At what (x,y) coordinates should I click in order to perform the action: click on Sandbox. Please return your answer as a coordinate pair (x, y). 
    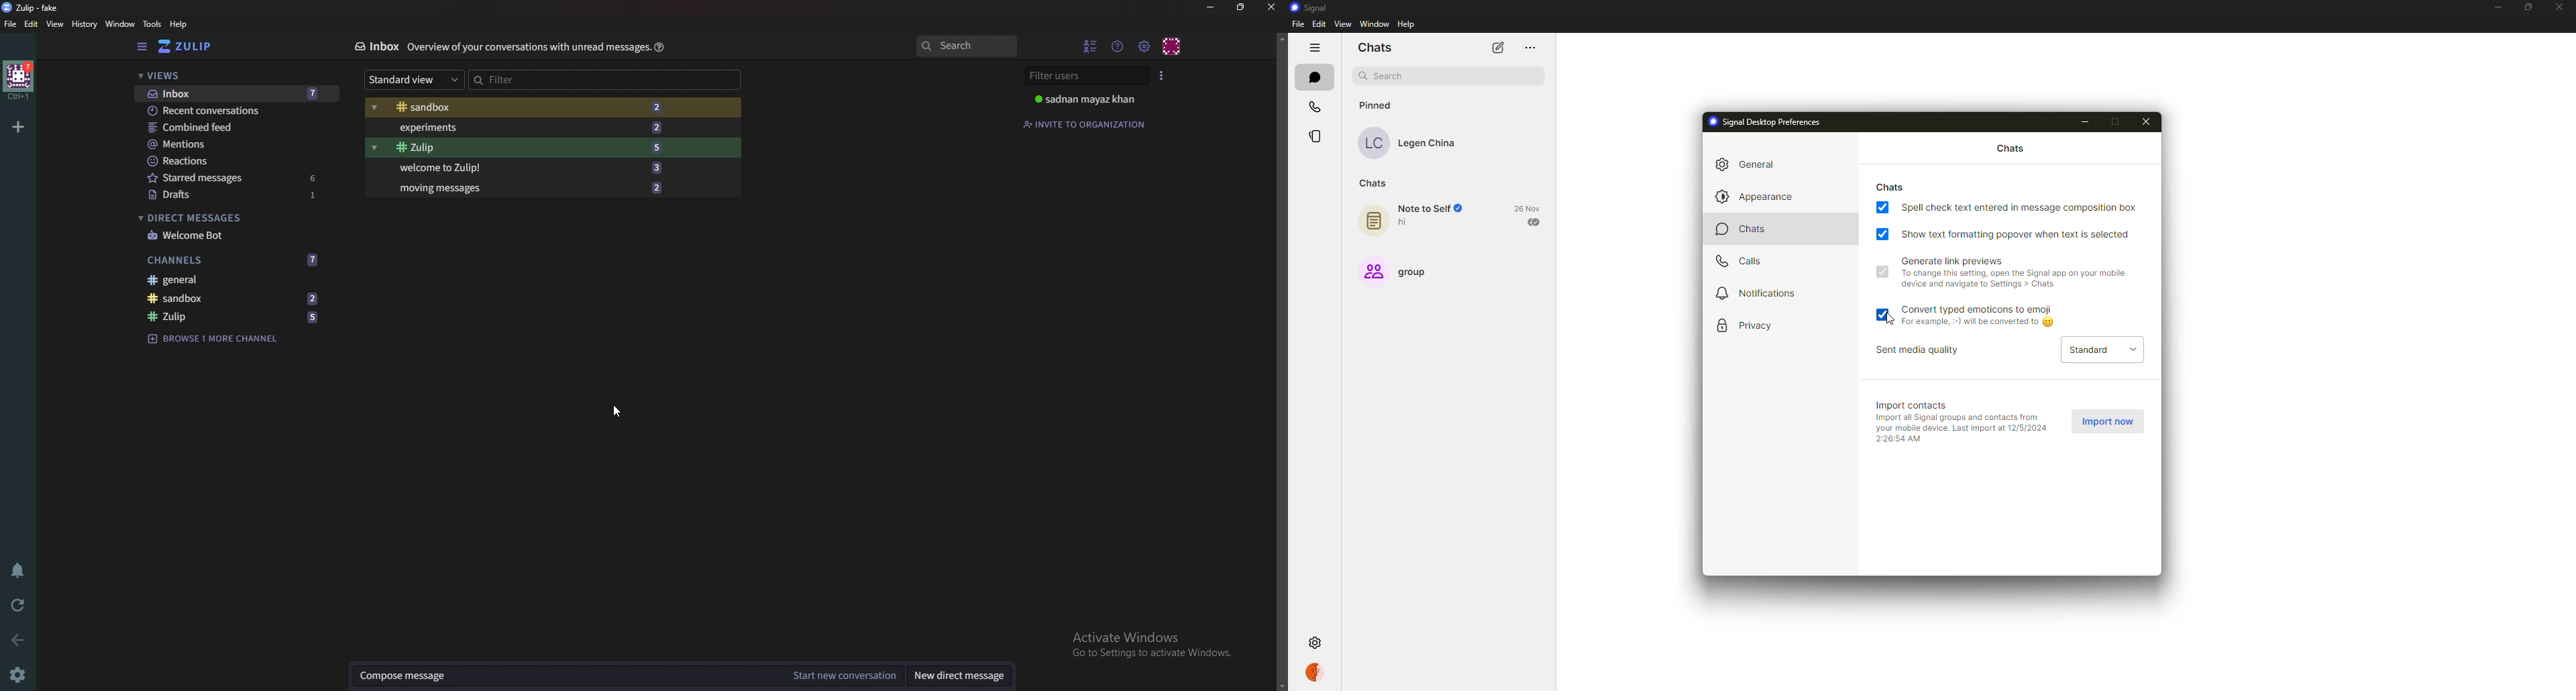
    Looking at the image, I should click on (541, 105).